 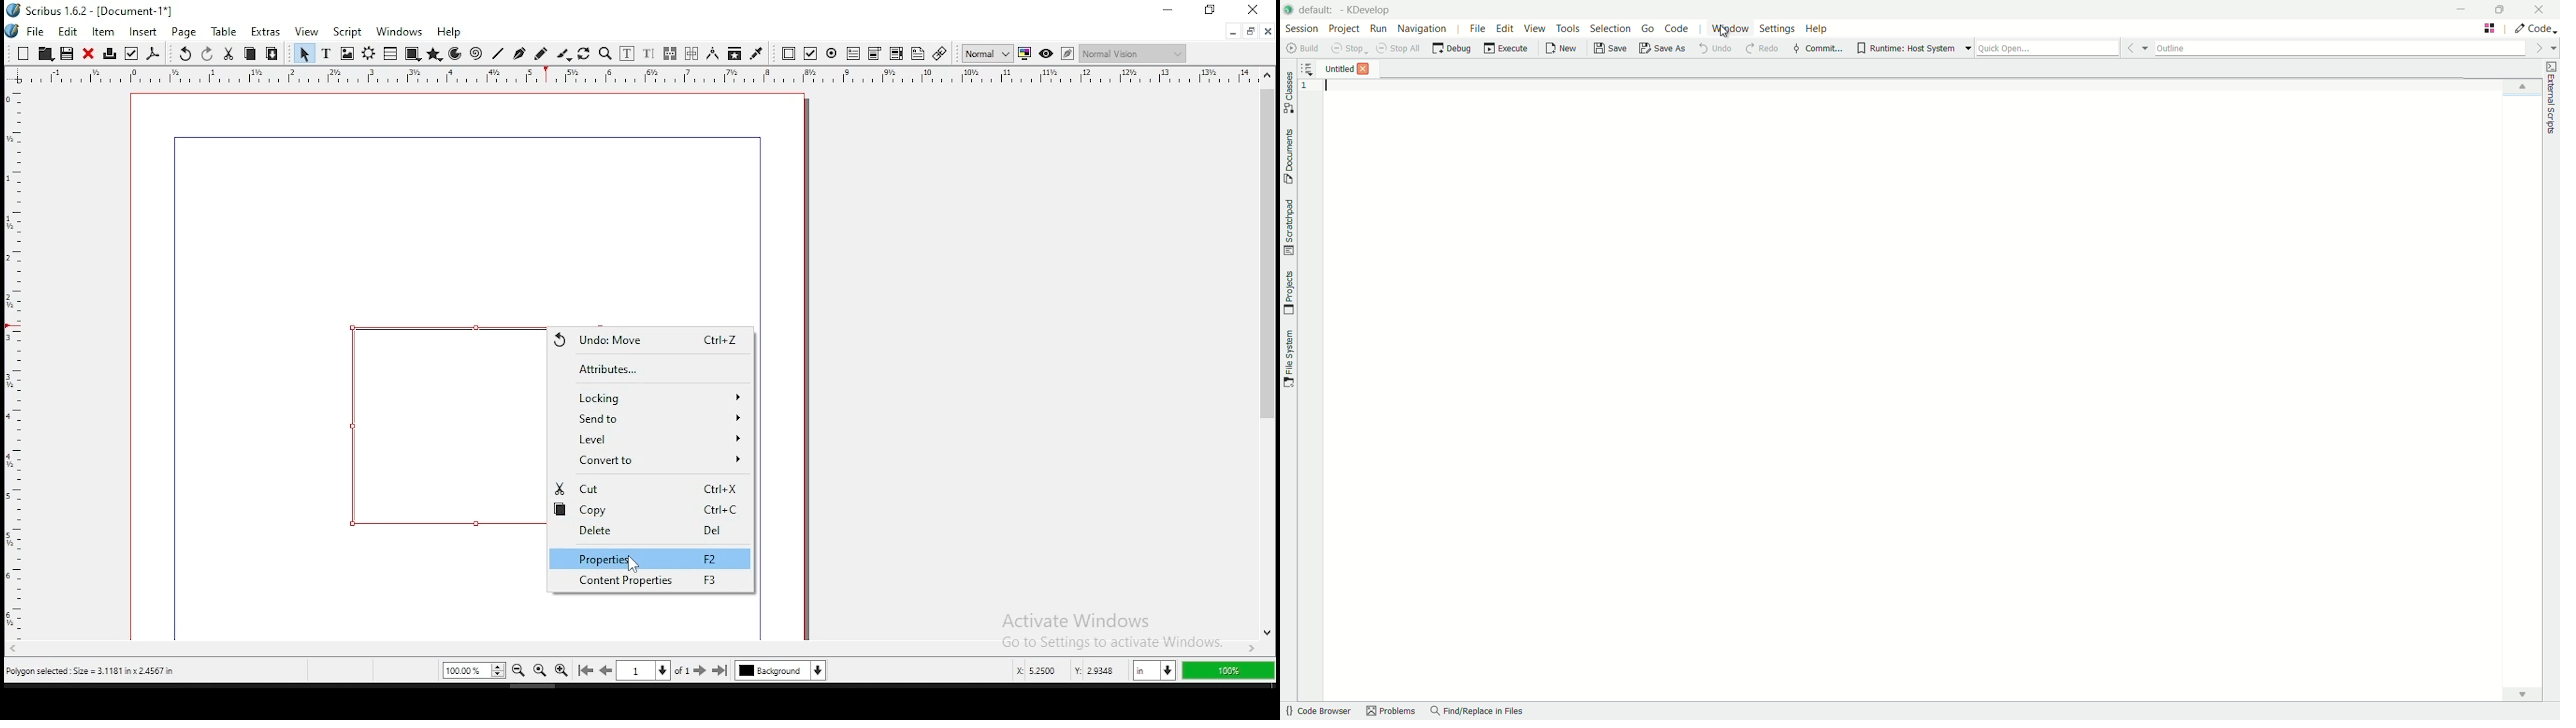 I want to click on link text frames, so click(x=670, y=54).